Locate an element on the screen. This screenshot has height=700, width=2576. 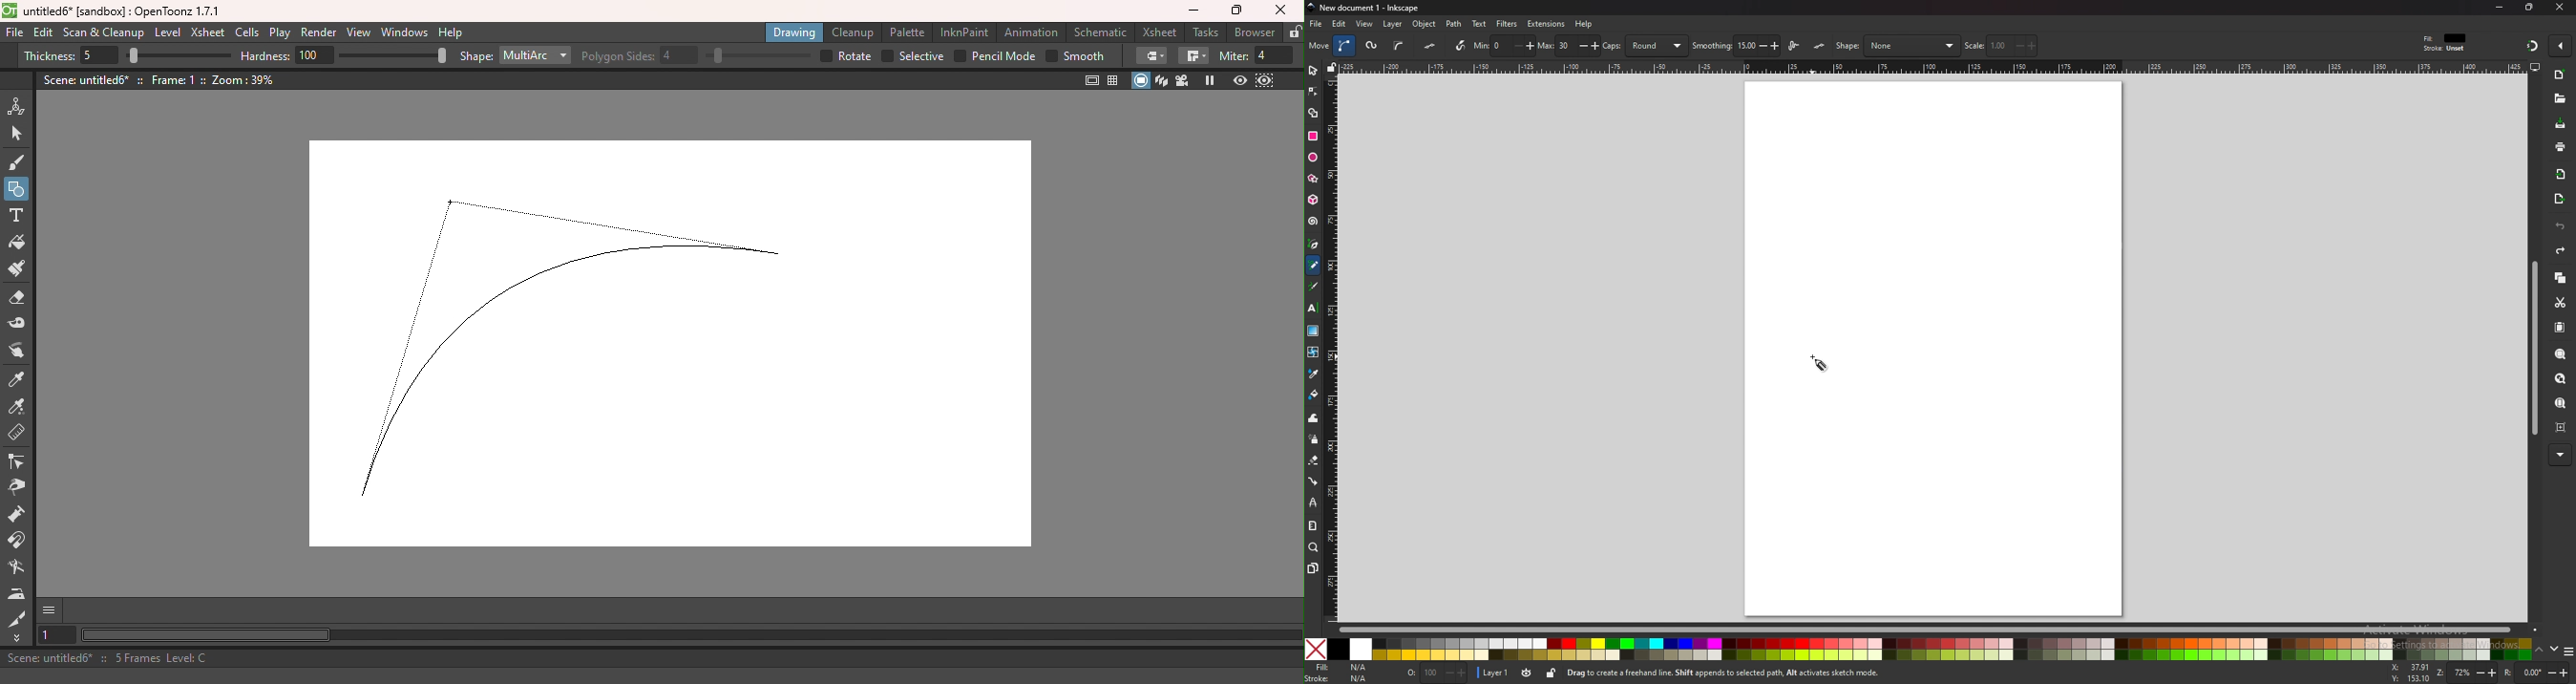
Selection tool is located at coordinates (22, 135).